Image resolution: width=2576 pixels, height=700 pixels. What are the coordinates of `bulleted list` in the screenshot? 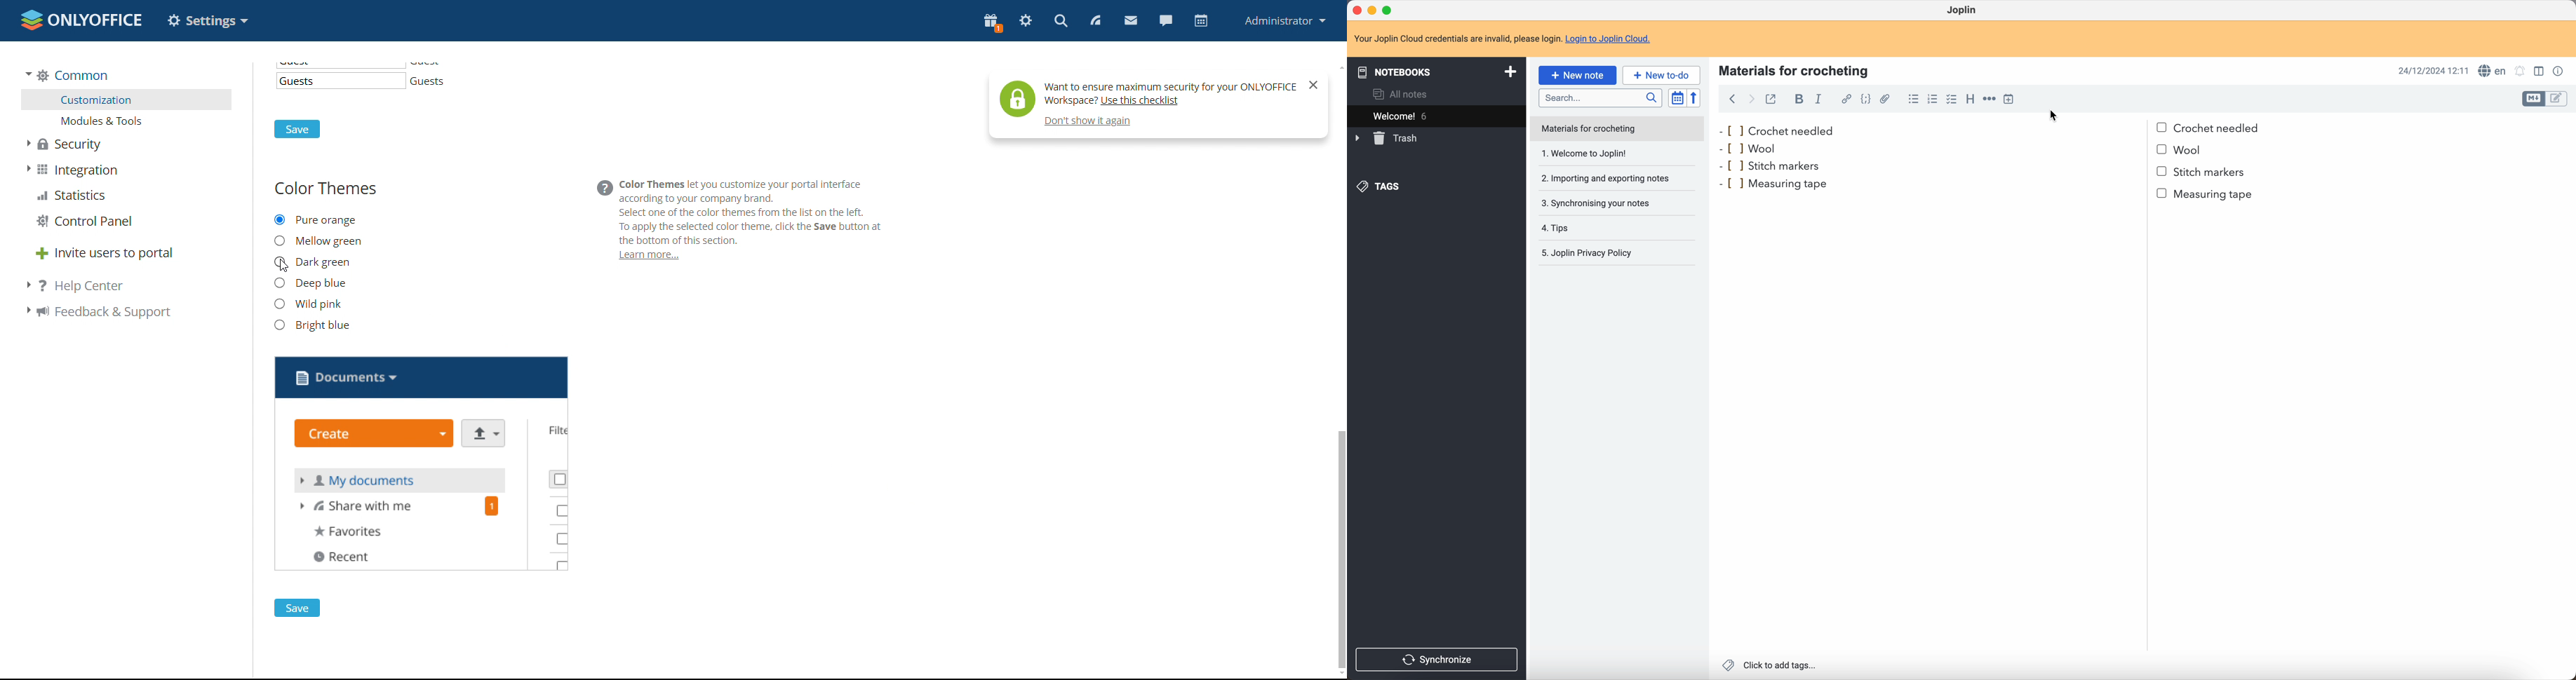 It's located at (1913, 99).